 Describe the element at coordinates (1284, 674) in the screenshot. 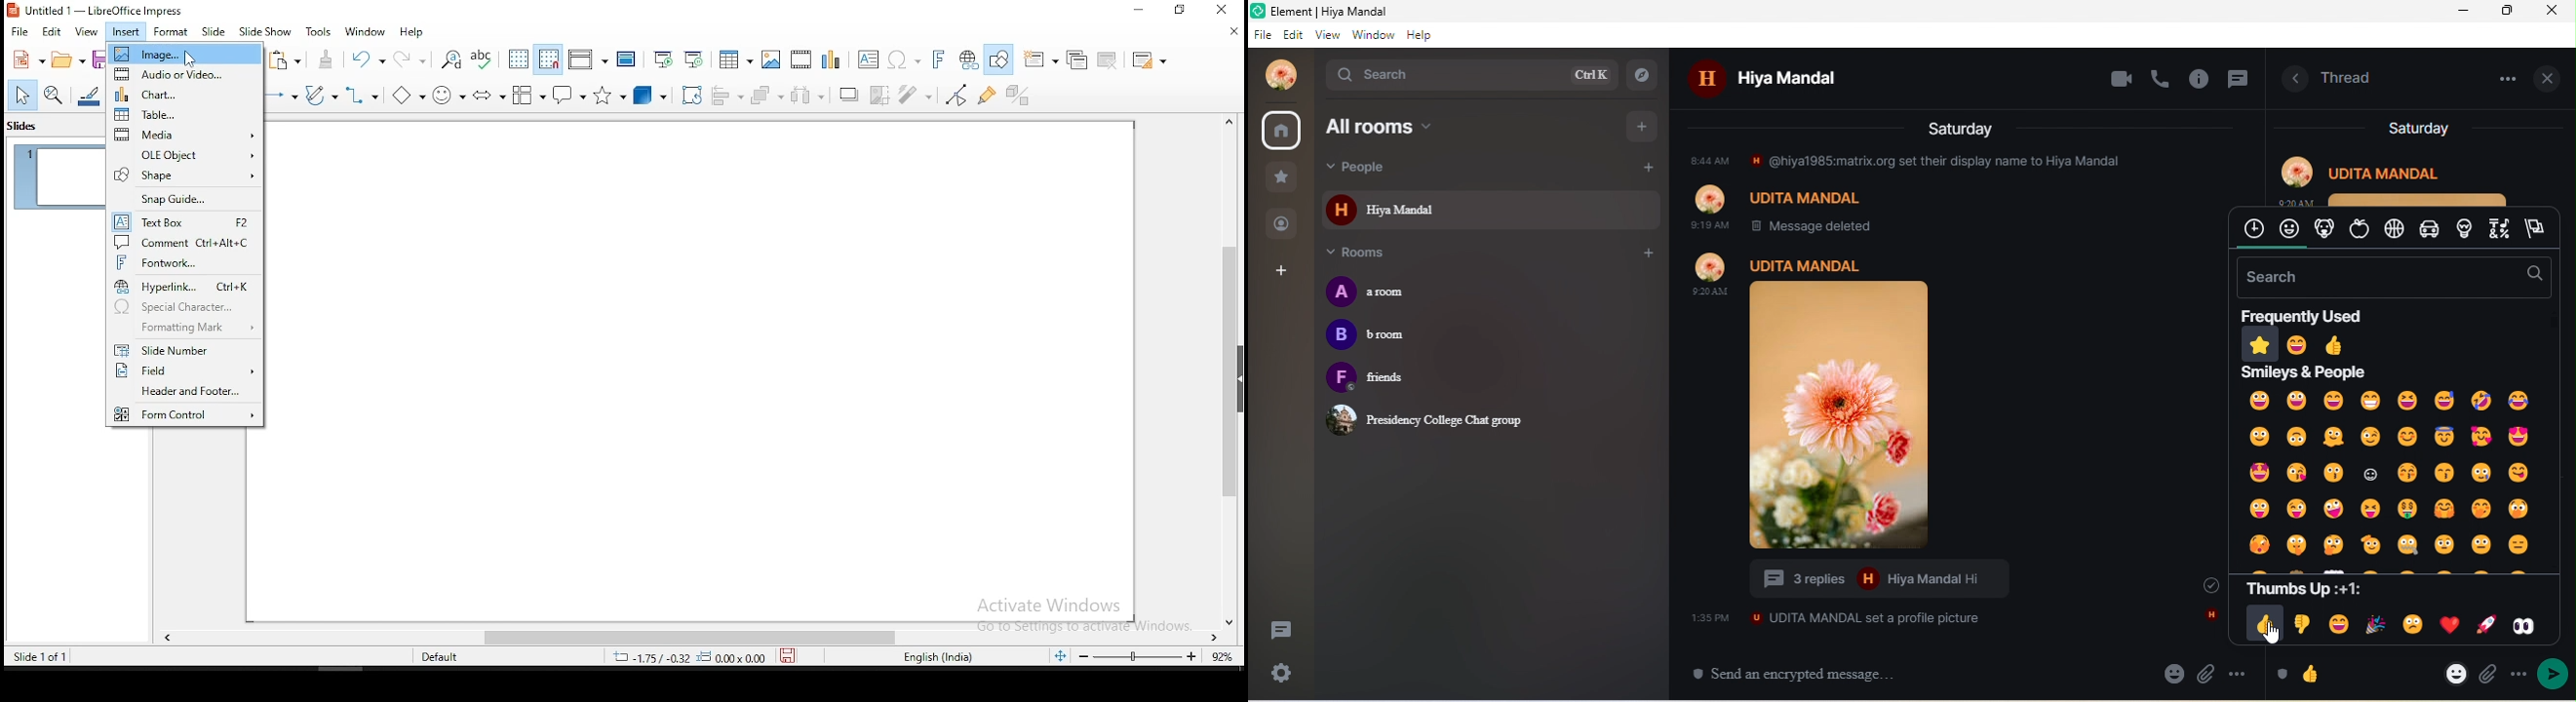

I see `settings` at that location.